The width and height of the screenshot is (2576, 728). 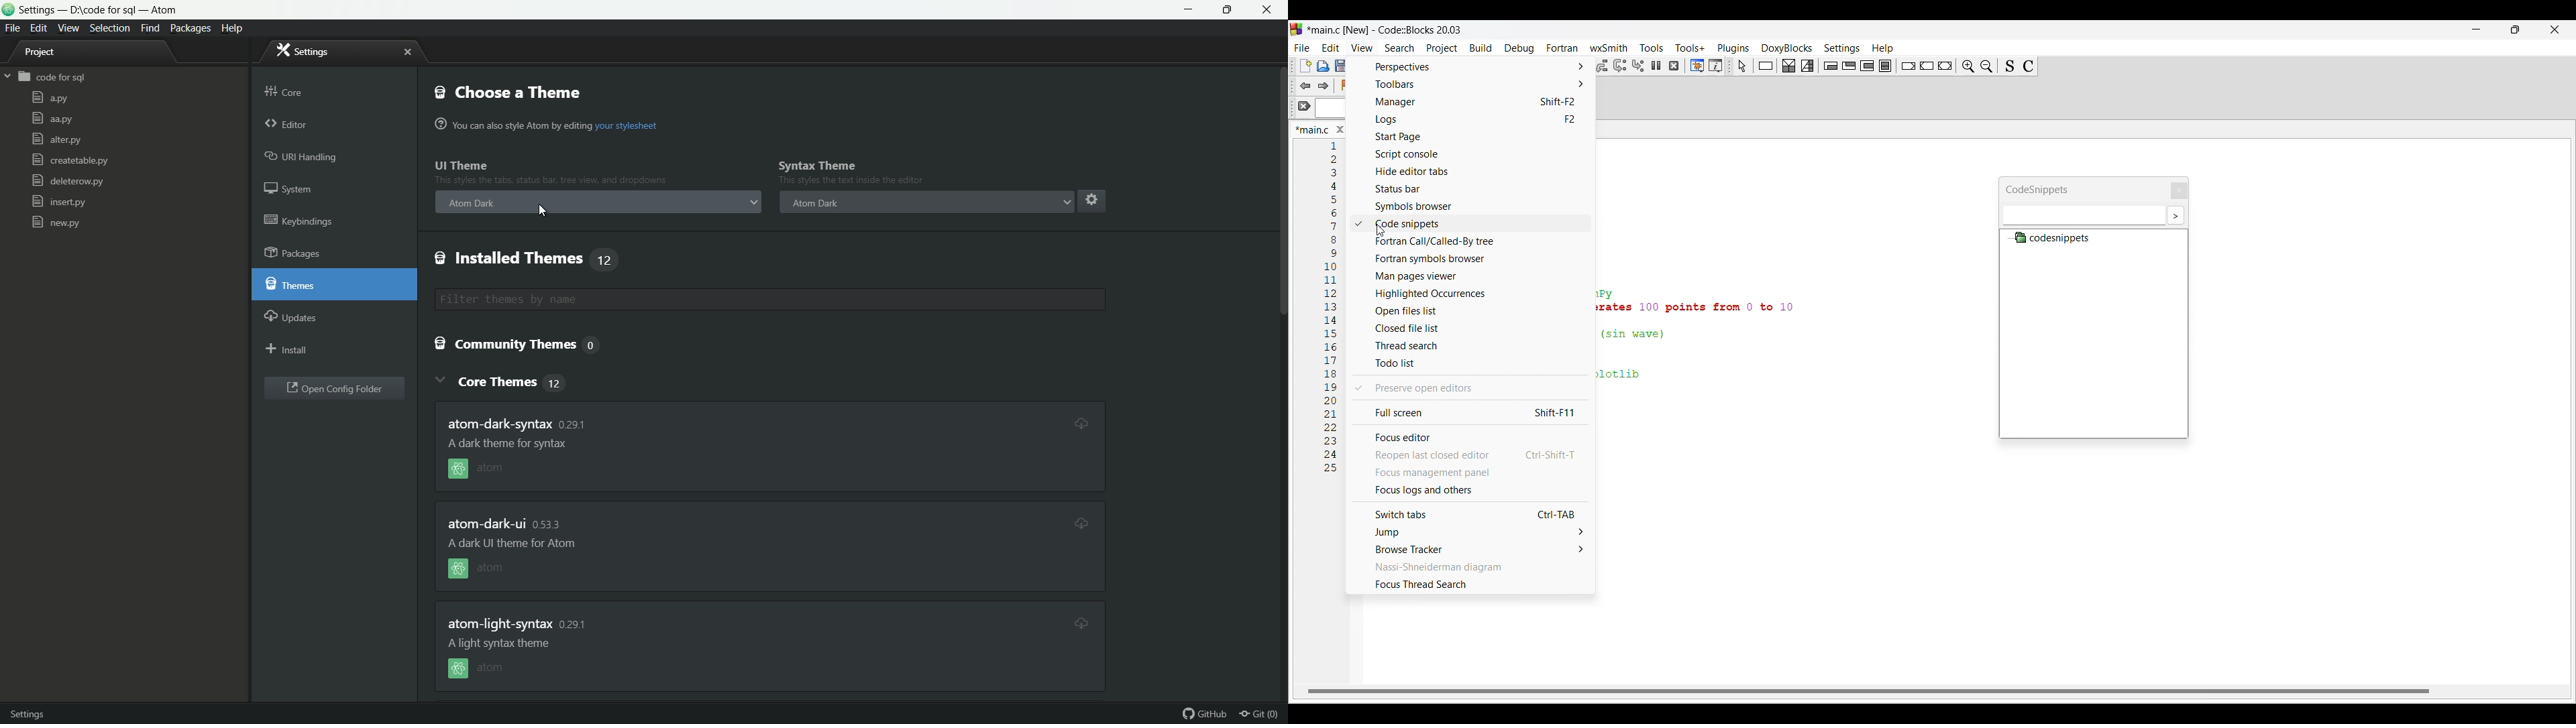 What do you see at coordinates (1788, 66) in the screenshot?
I see `Decision` at bounding box center [1788, 66].